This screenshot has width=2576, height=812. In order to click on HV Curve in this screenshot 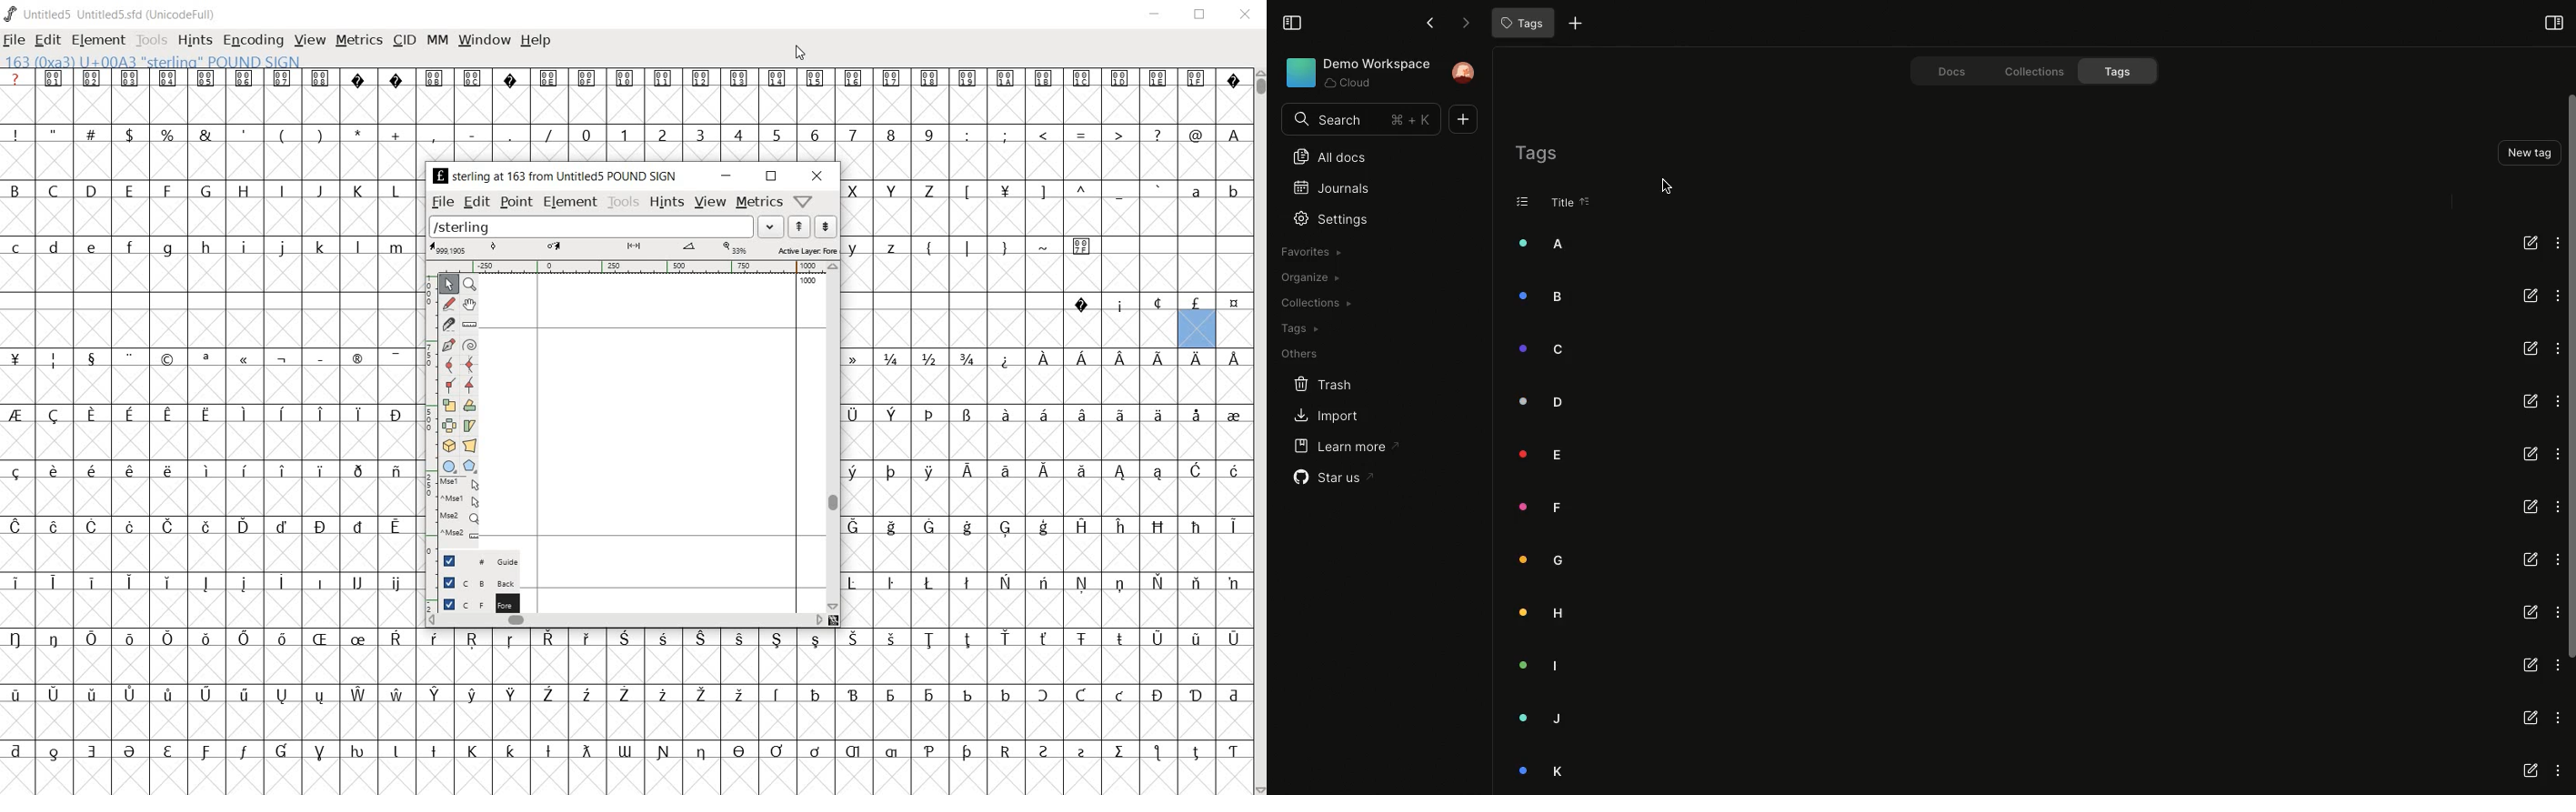, I will do `click(473, 364)`.